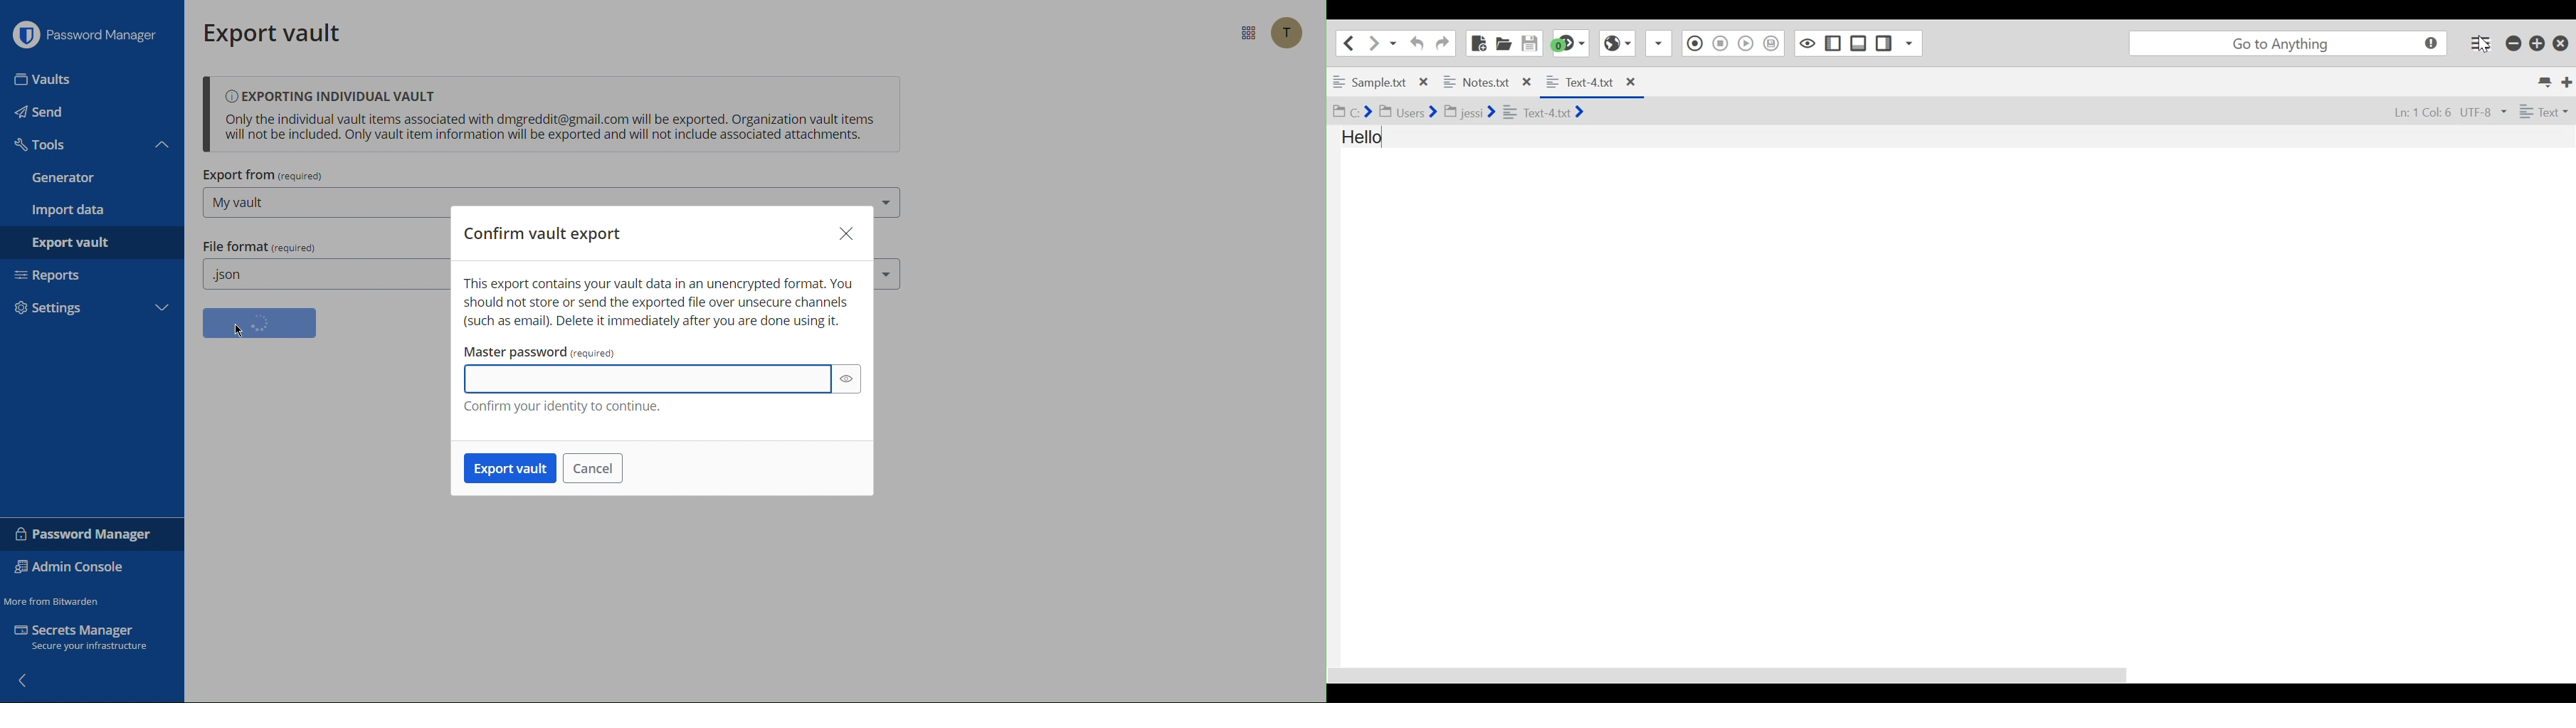 This screenshot has height=728, width=2576. Describe the element at coordinates (43, 145) in the screenshot. I see `Tools` at that location.